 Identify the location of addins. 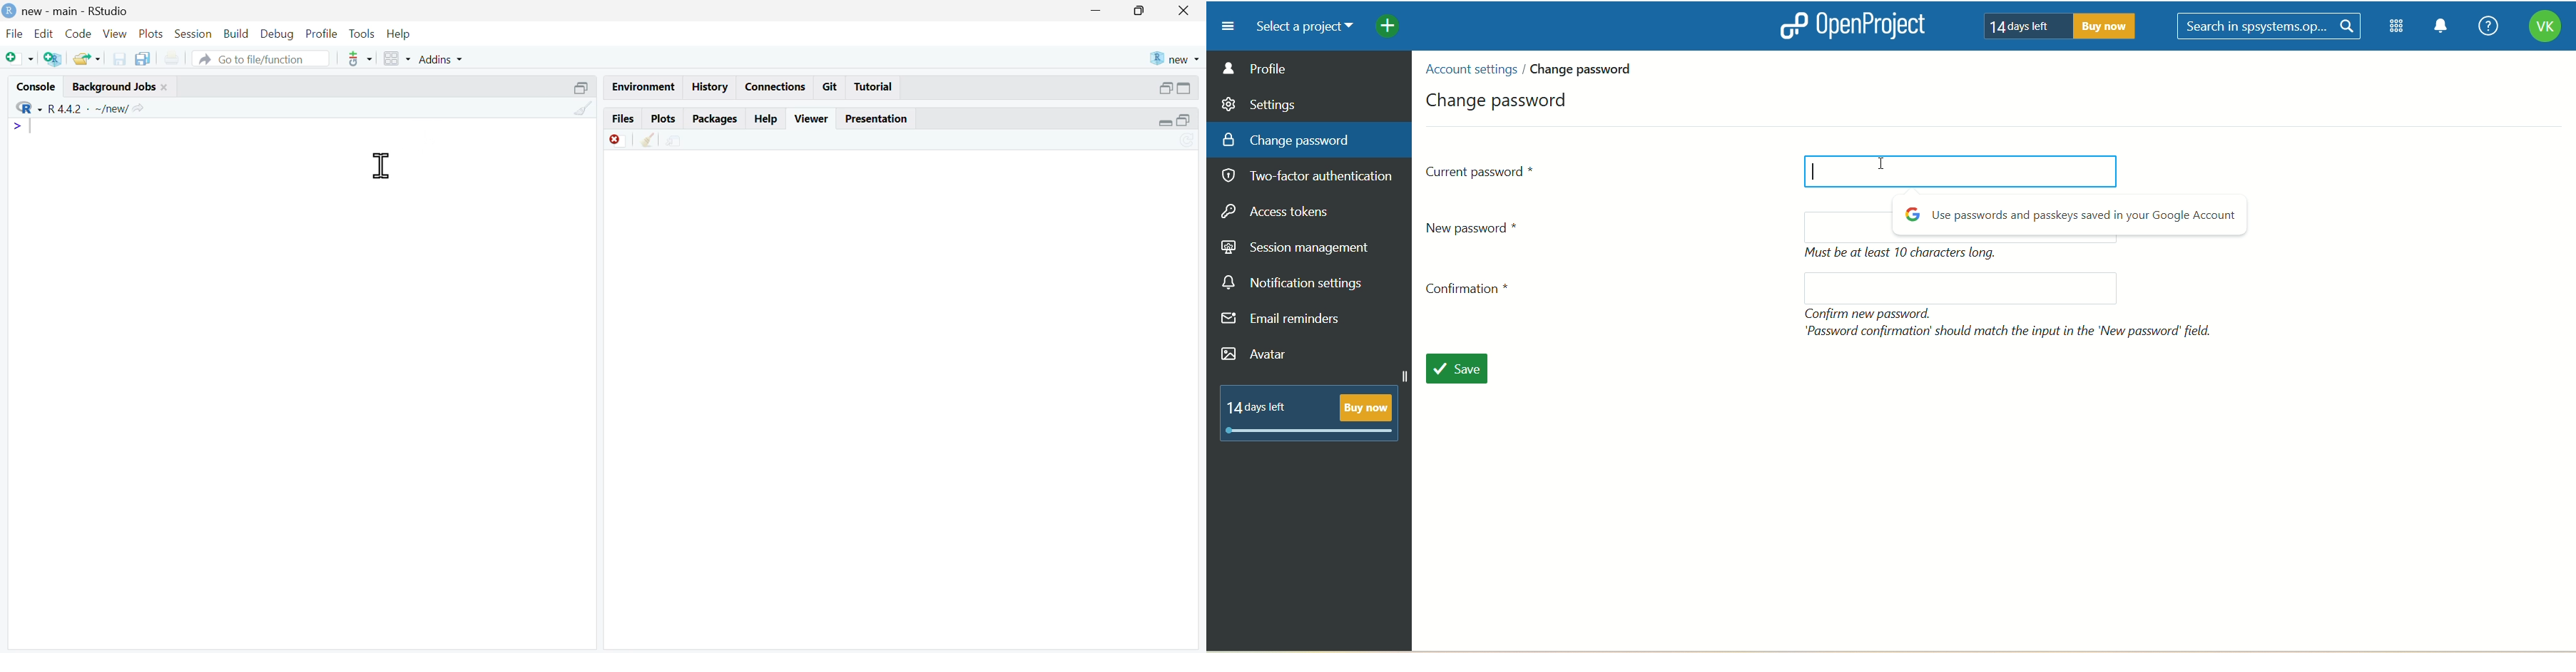
(443, 59).